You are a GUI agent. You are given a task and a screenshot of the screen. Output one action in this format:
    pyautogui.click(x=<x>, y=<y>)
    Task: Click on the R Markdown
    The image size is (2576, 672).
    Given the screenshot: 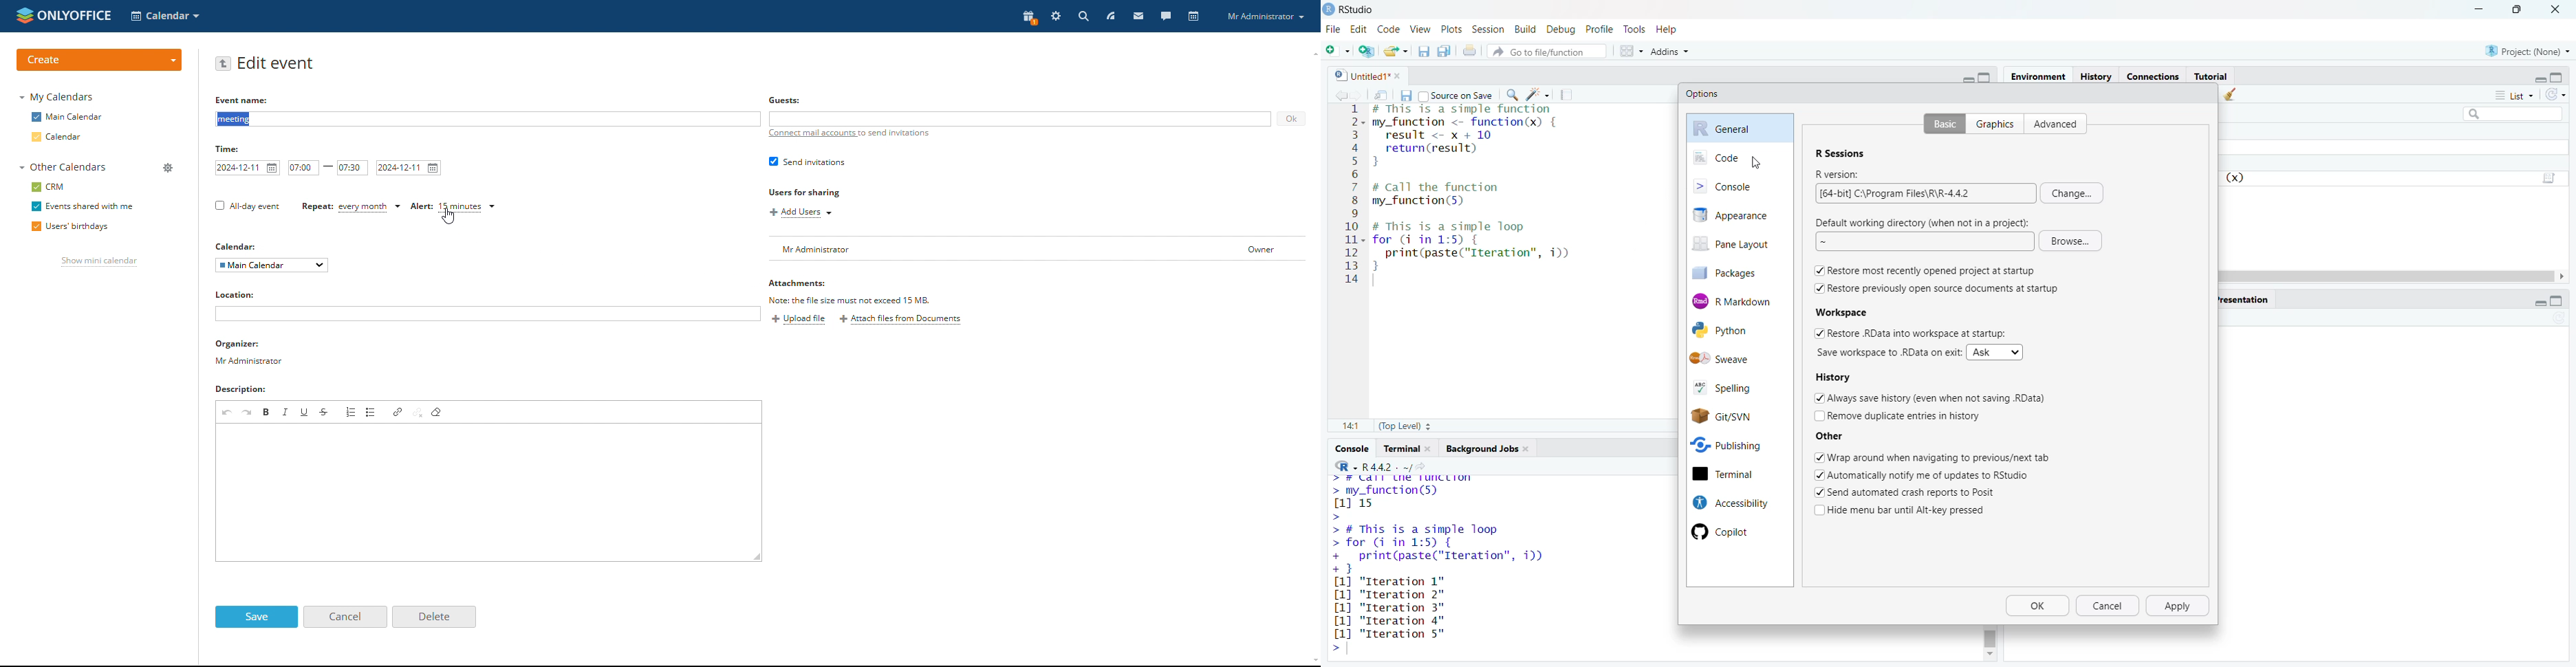 What is the action you would take?
    pyautogui.click(x=1741, y=299)
    